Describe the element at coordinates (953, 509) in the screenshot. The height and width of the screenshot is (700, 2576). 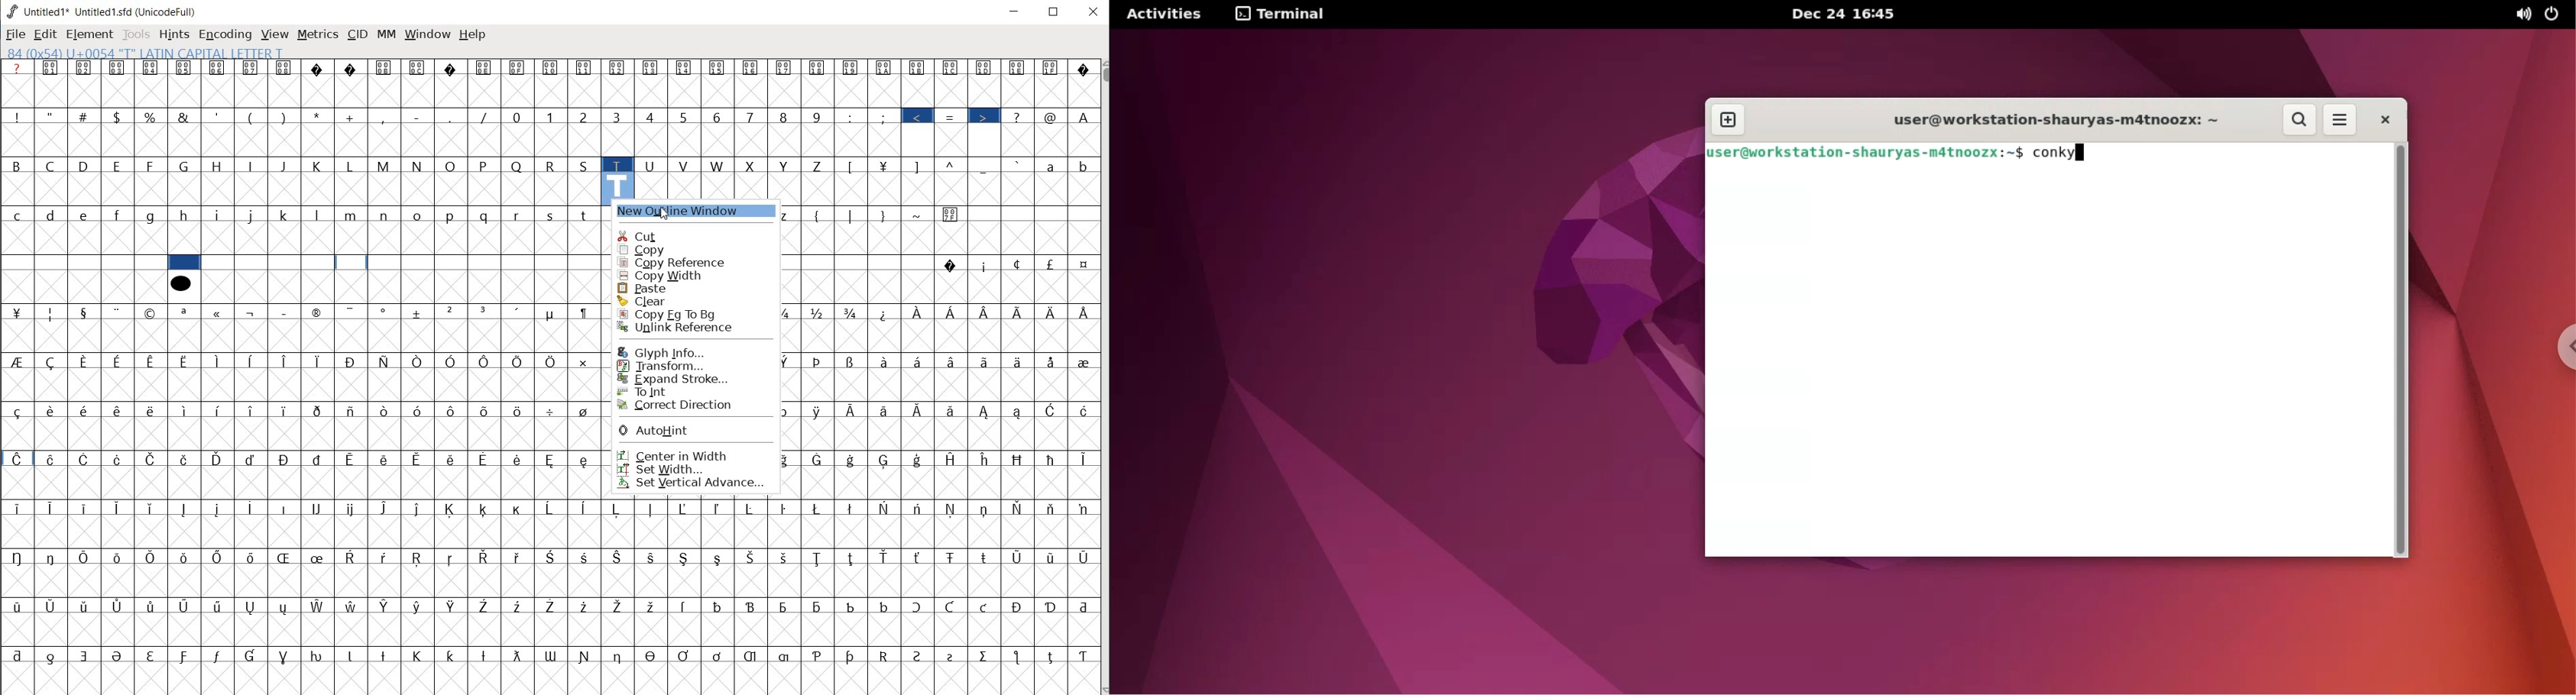
I see `Symbol` at that location.